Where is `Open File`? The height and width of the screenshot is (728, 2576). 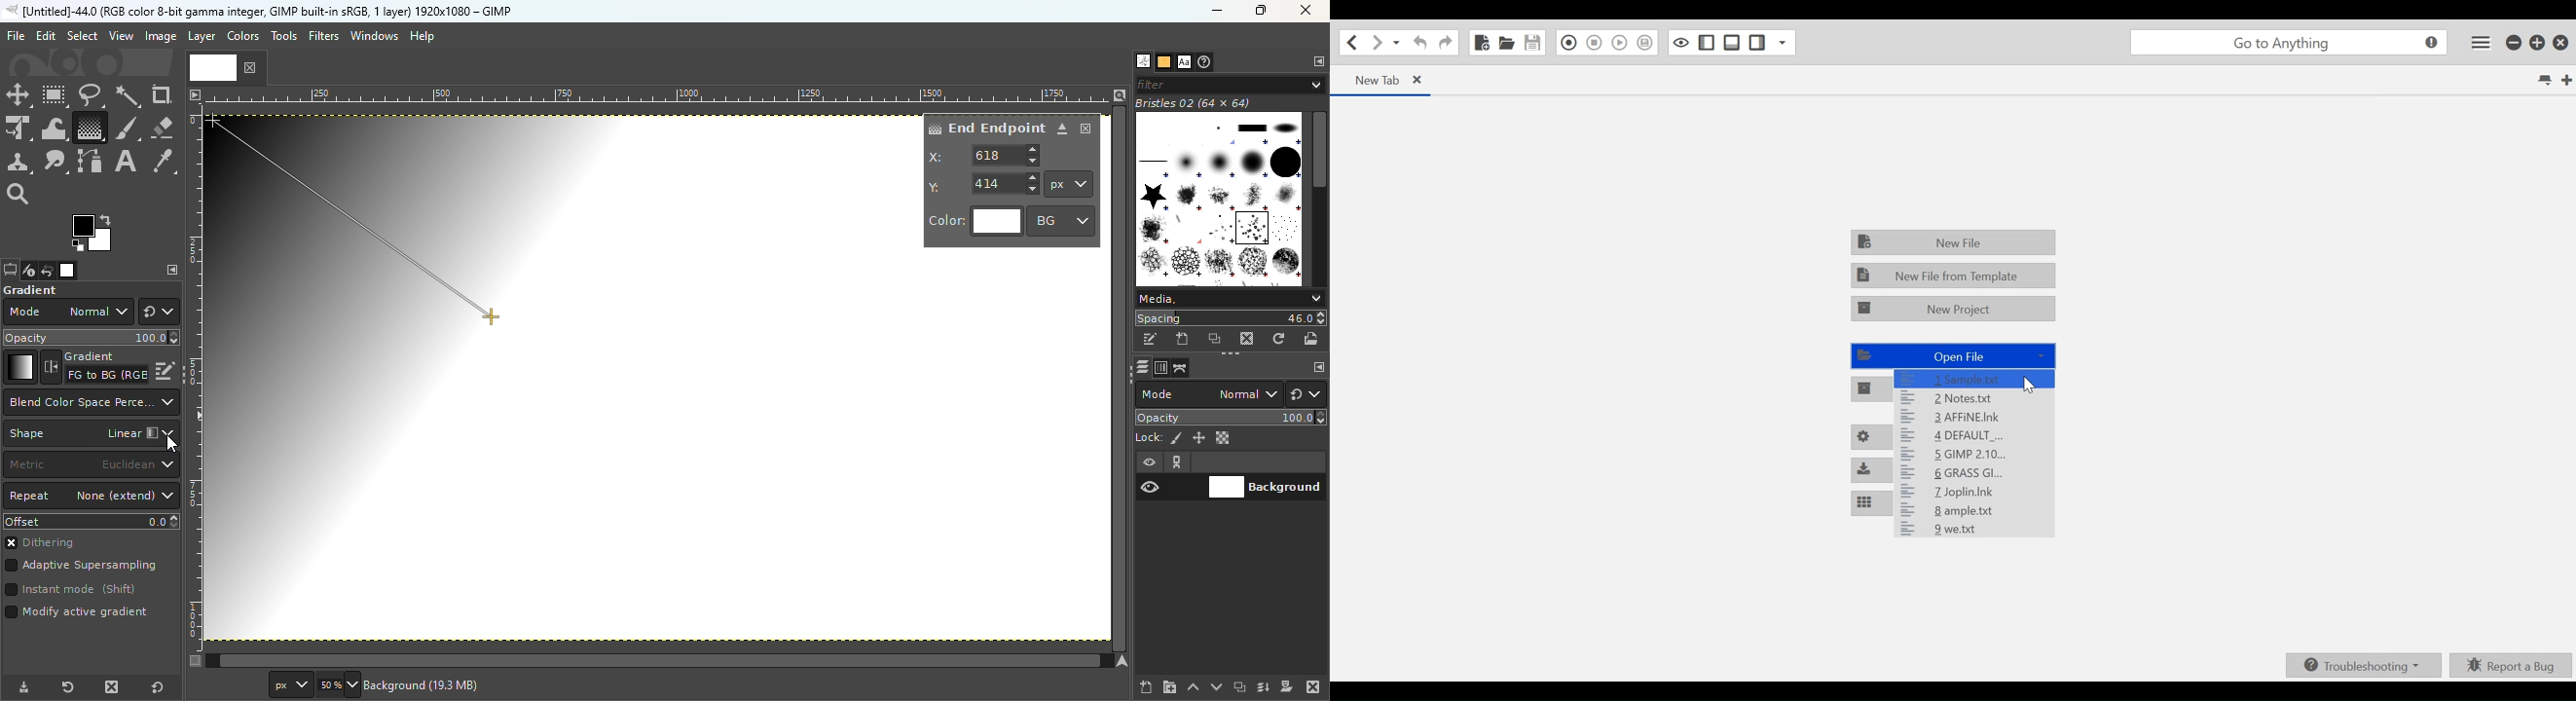 Open File is located at coordinates (1506, 42).